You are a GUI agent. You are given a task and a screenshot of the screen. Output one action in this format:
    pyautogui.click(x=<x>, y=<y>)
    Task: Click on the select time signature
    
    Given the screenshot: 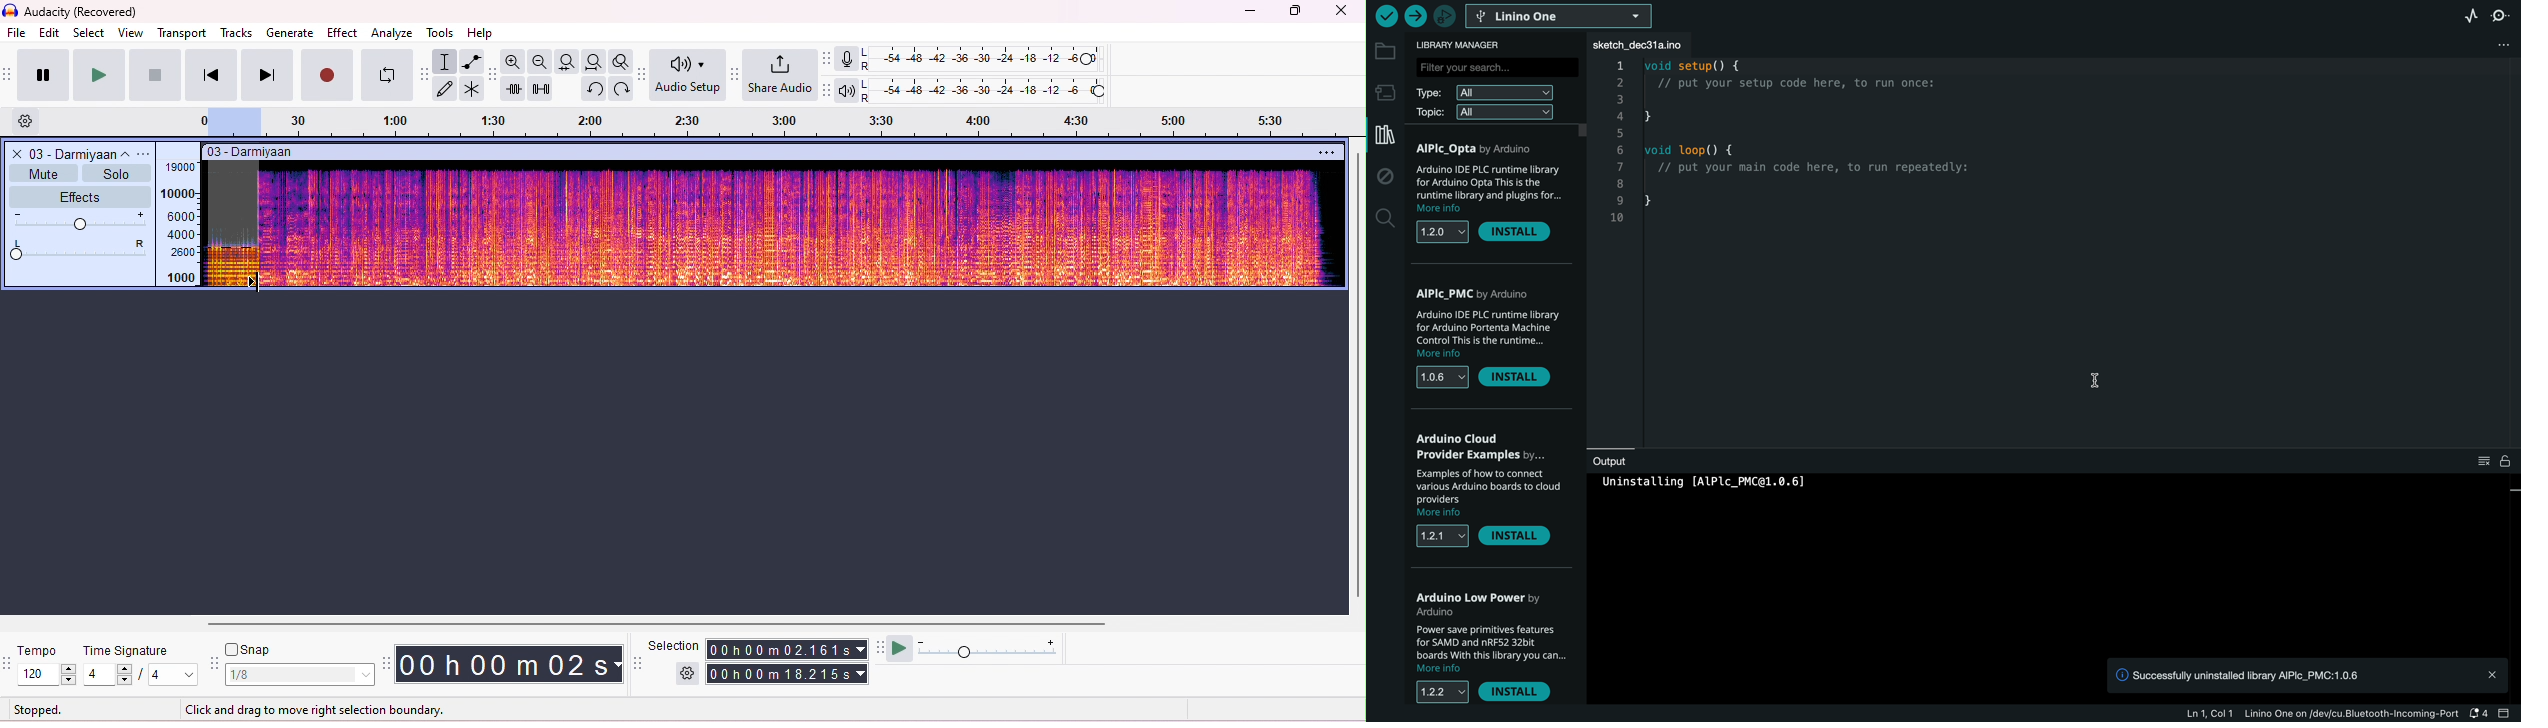 What is the action you would take?
    pyautogui.click(x=139, y=675)
    